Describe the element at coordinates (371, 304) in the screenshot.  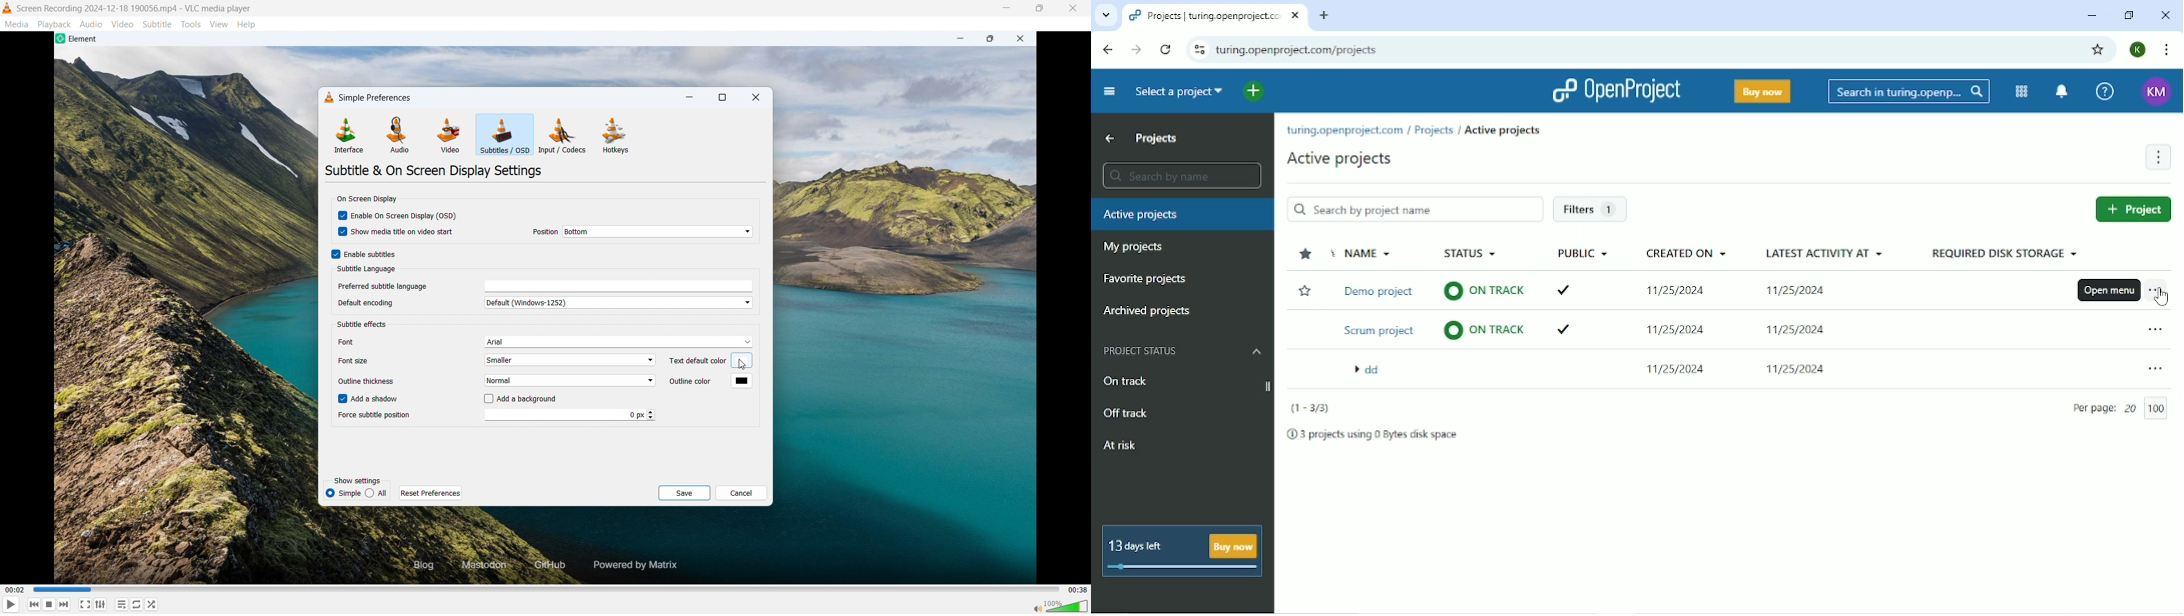
I see `a 1 Default encoding` at that location.